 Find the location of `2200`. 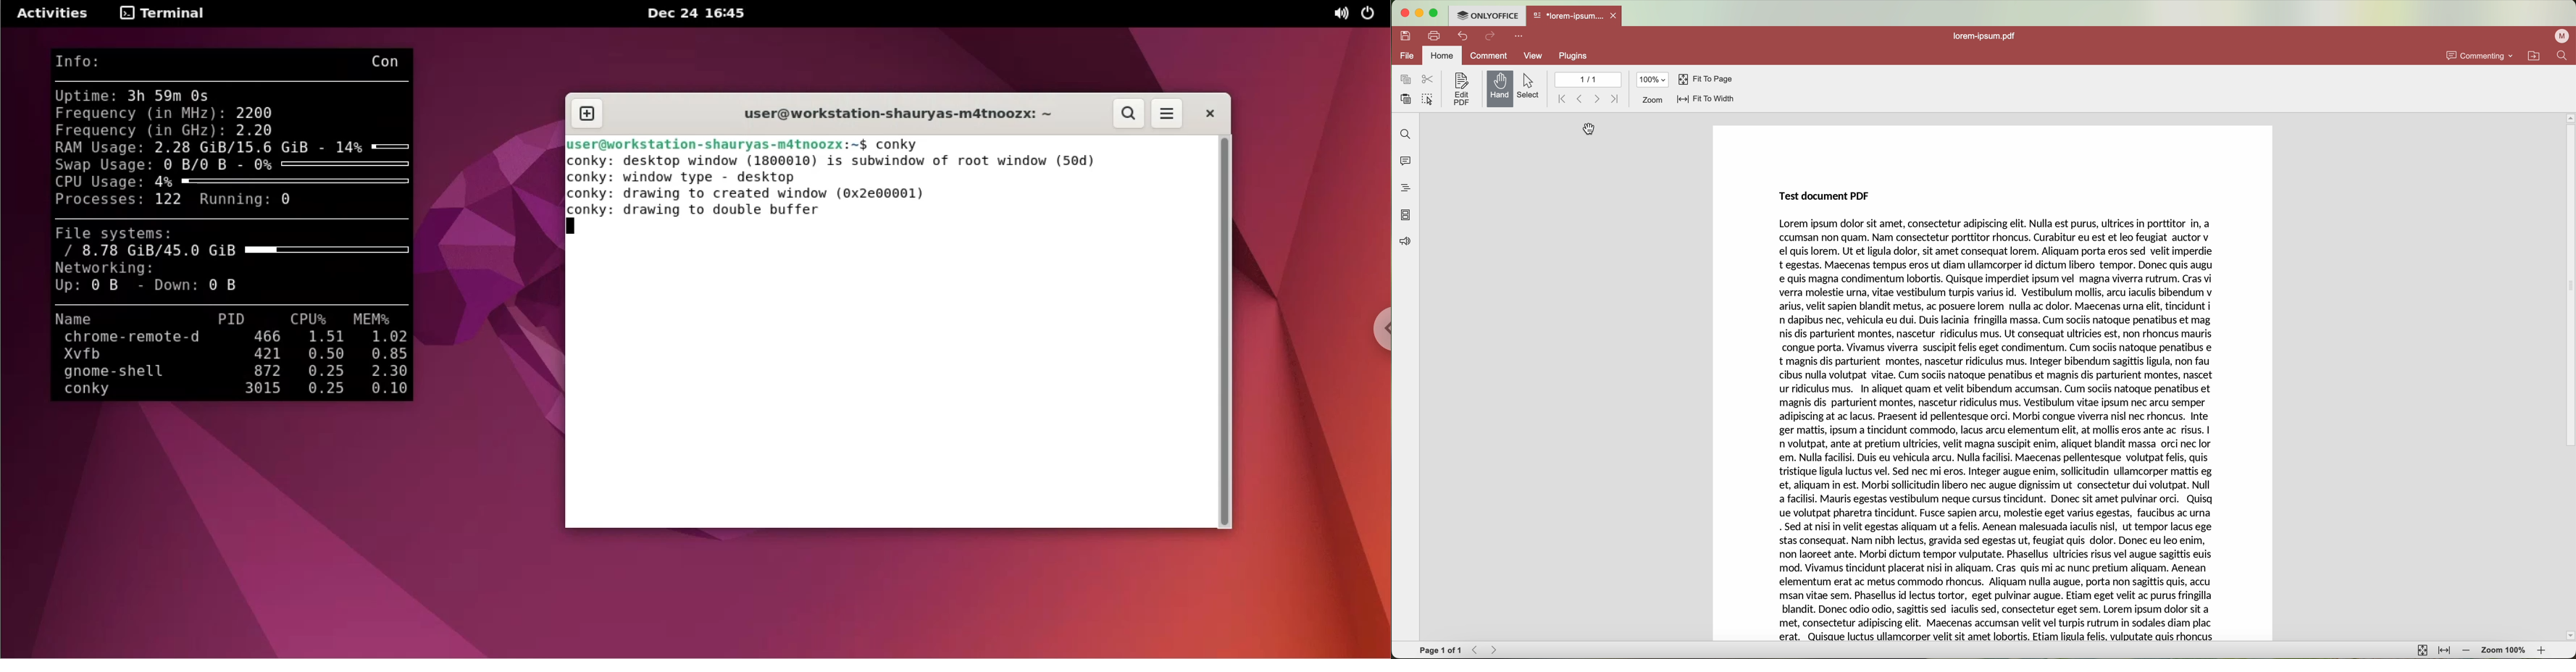

2200 is located at coordinates (257, 112).